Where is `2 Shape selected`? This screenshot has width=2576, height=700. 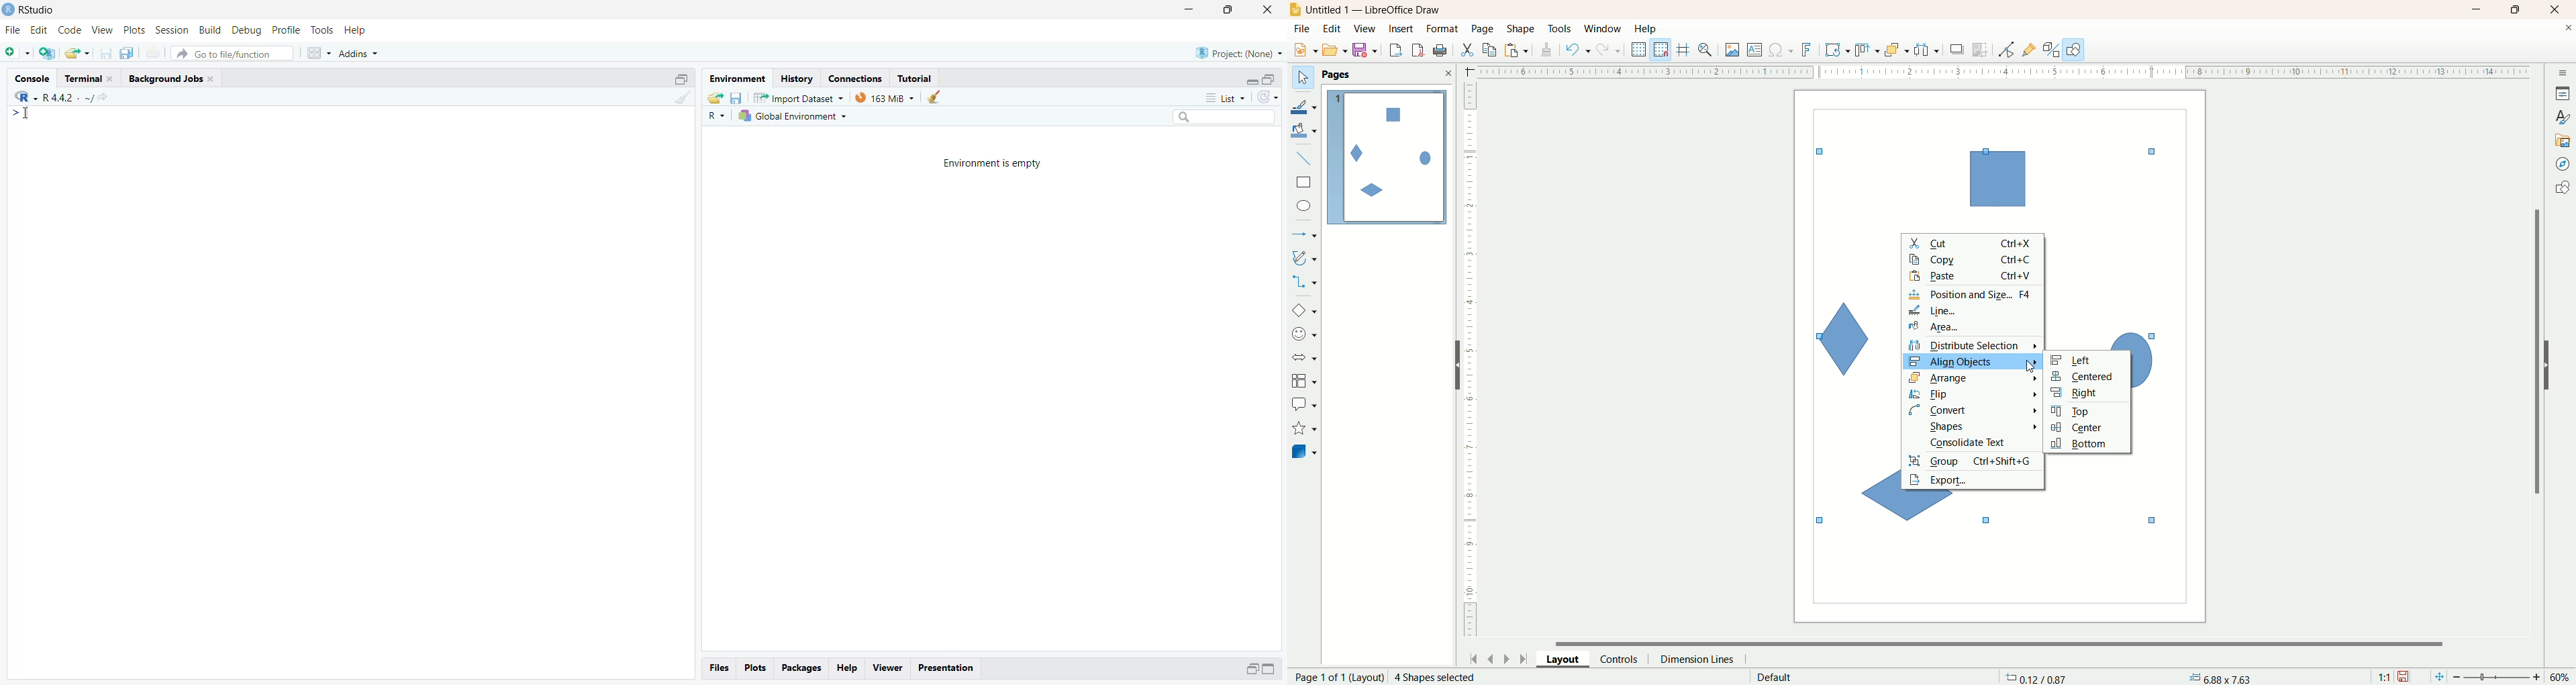 2 Shape selected is located at coordinates (1434, 677).